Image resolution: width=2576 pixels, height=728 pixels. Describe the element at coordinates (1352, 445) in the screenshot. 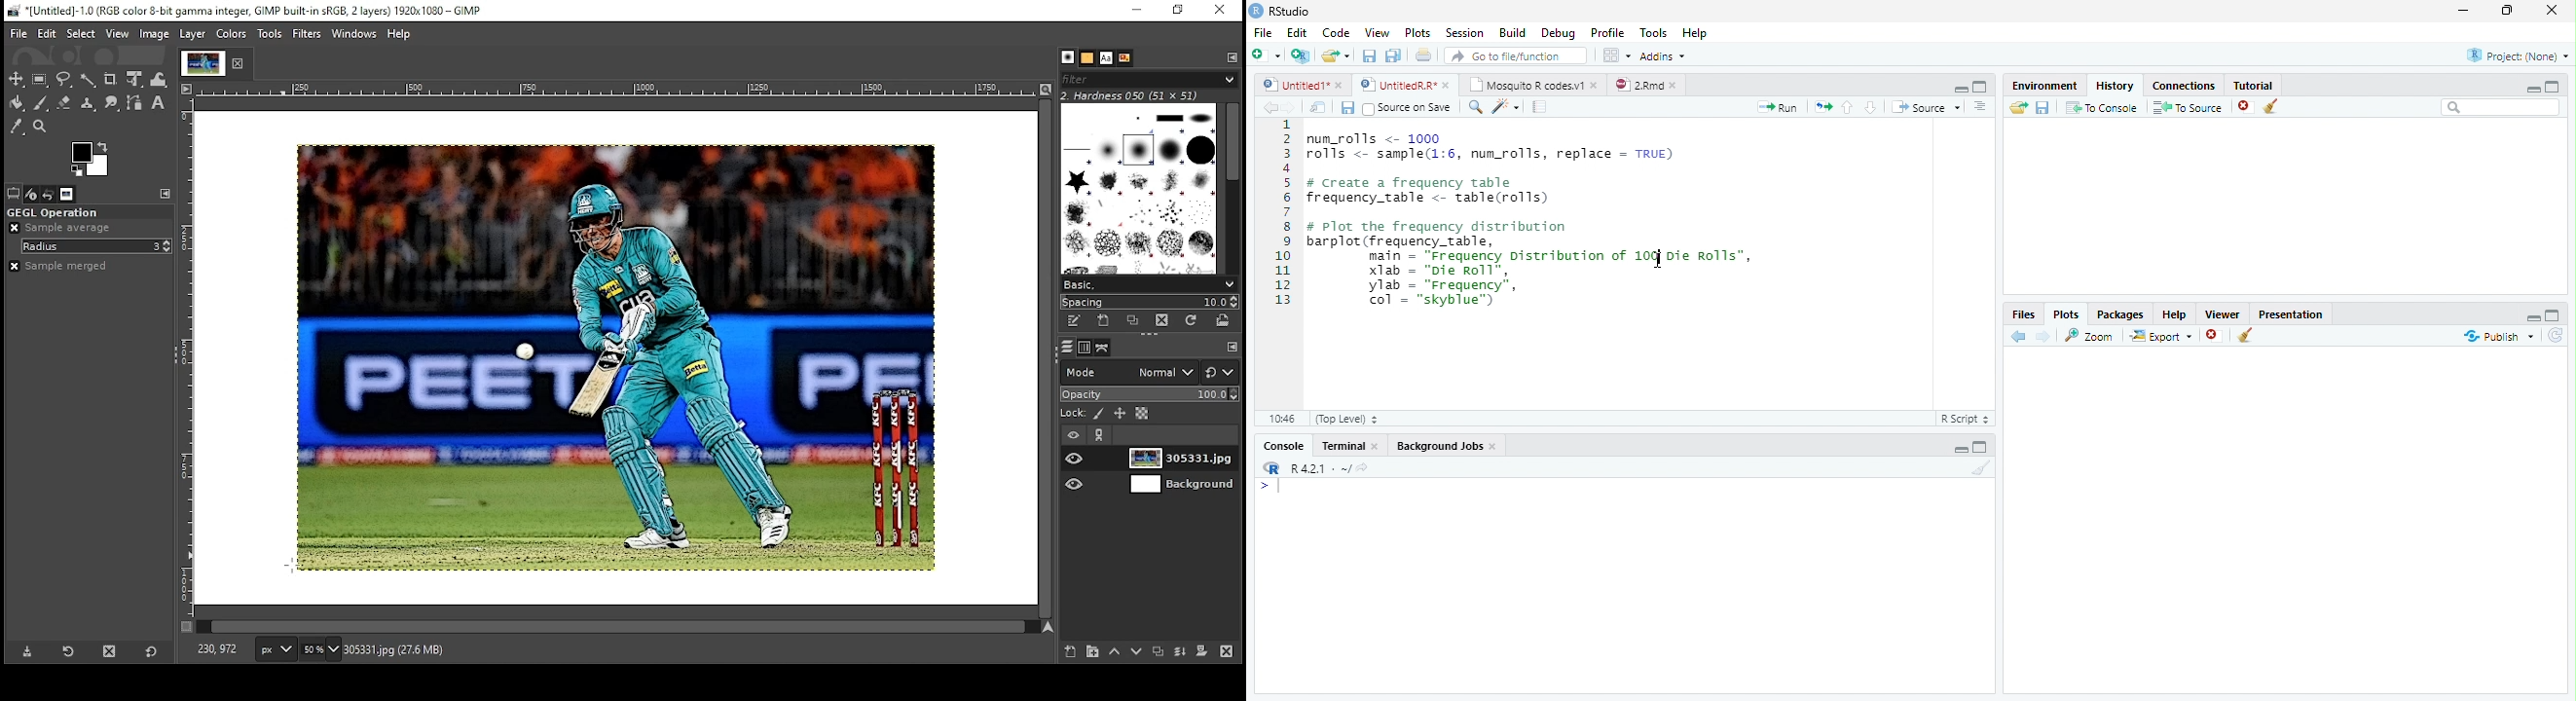

I see `Terminal` at that location.